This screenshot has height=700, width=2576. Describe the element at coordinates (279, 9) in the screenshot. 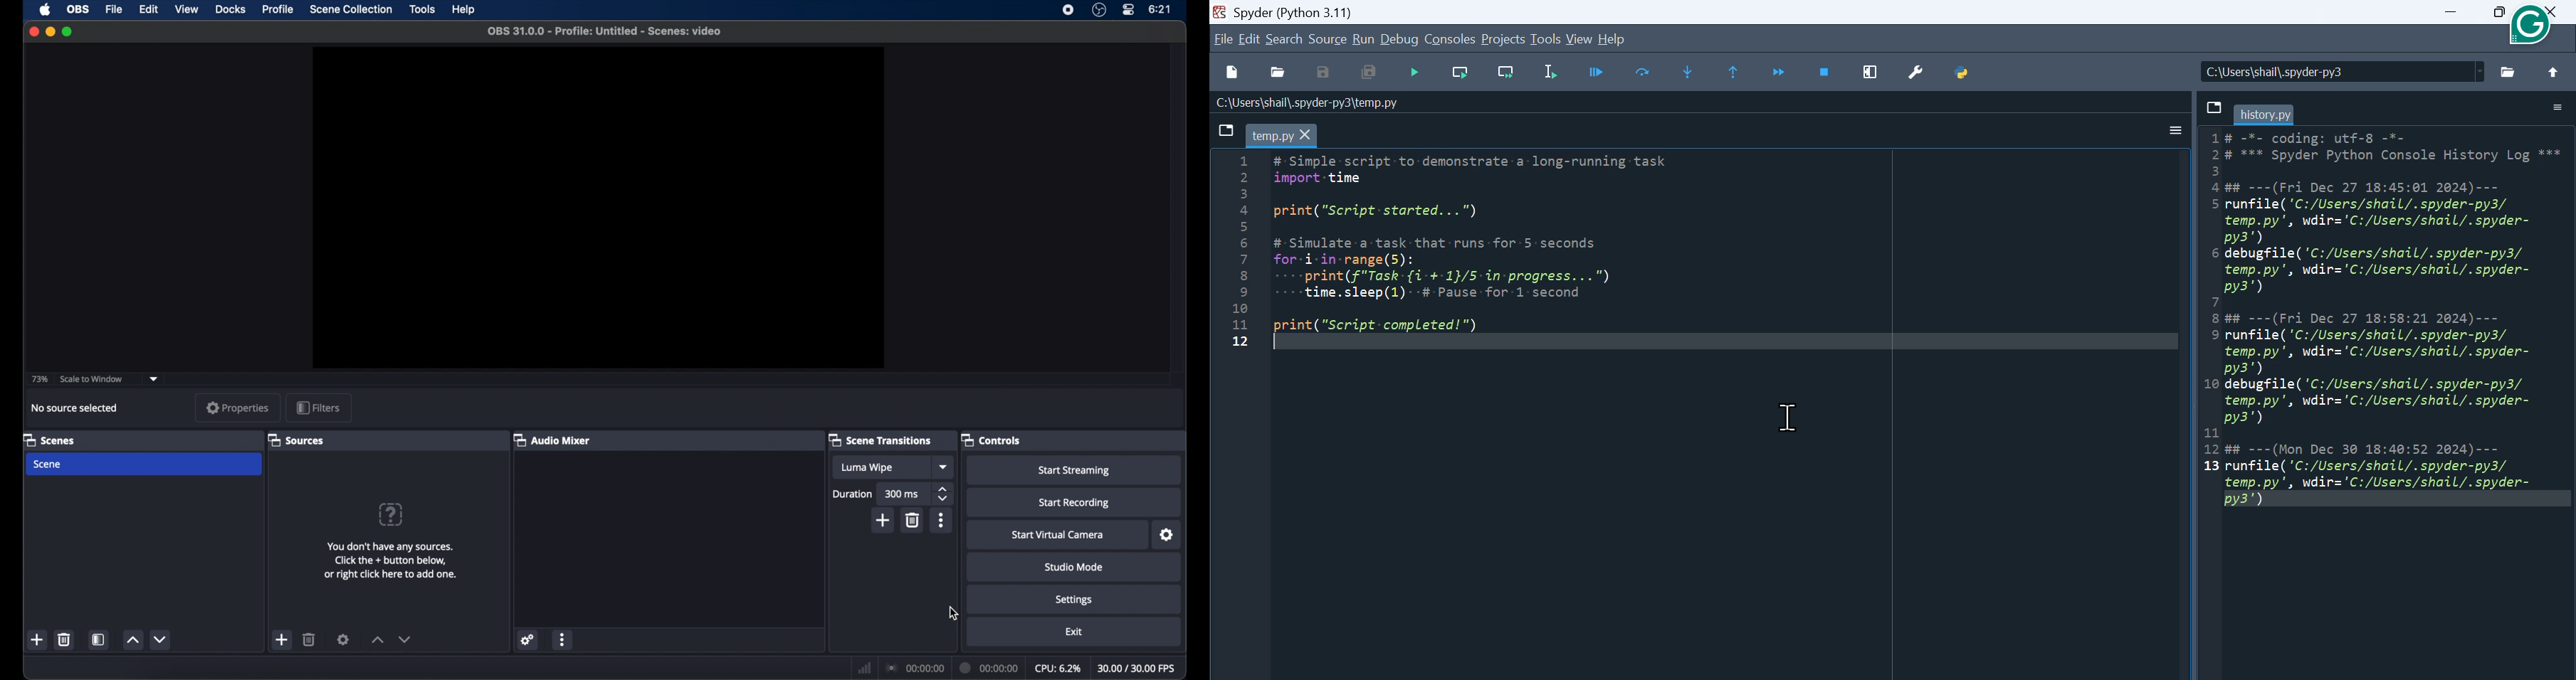

I see `profile` at that location.